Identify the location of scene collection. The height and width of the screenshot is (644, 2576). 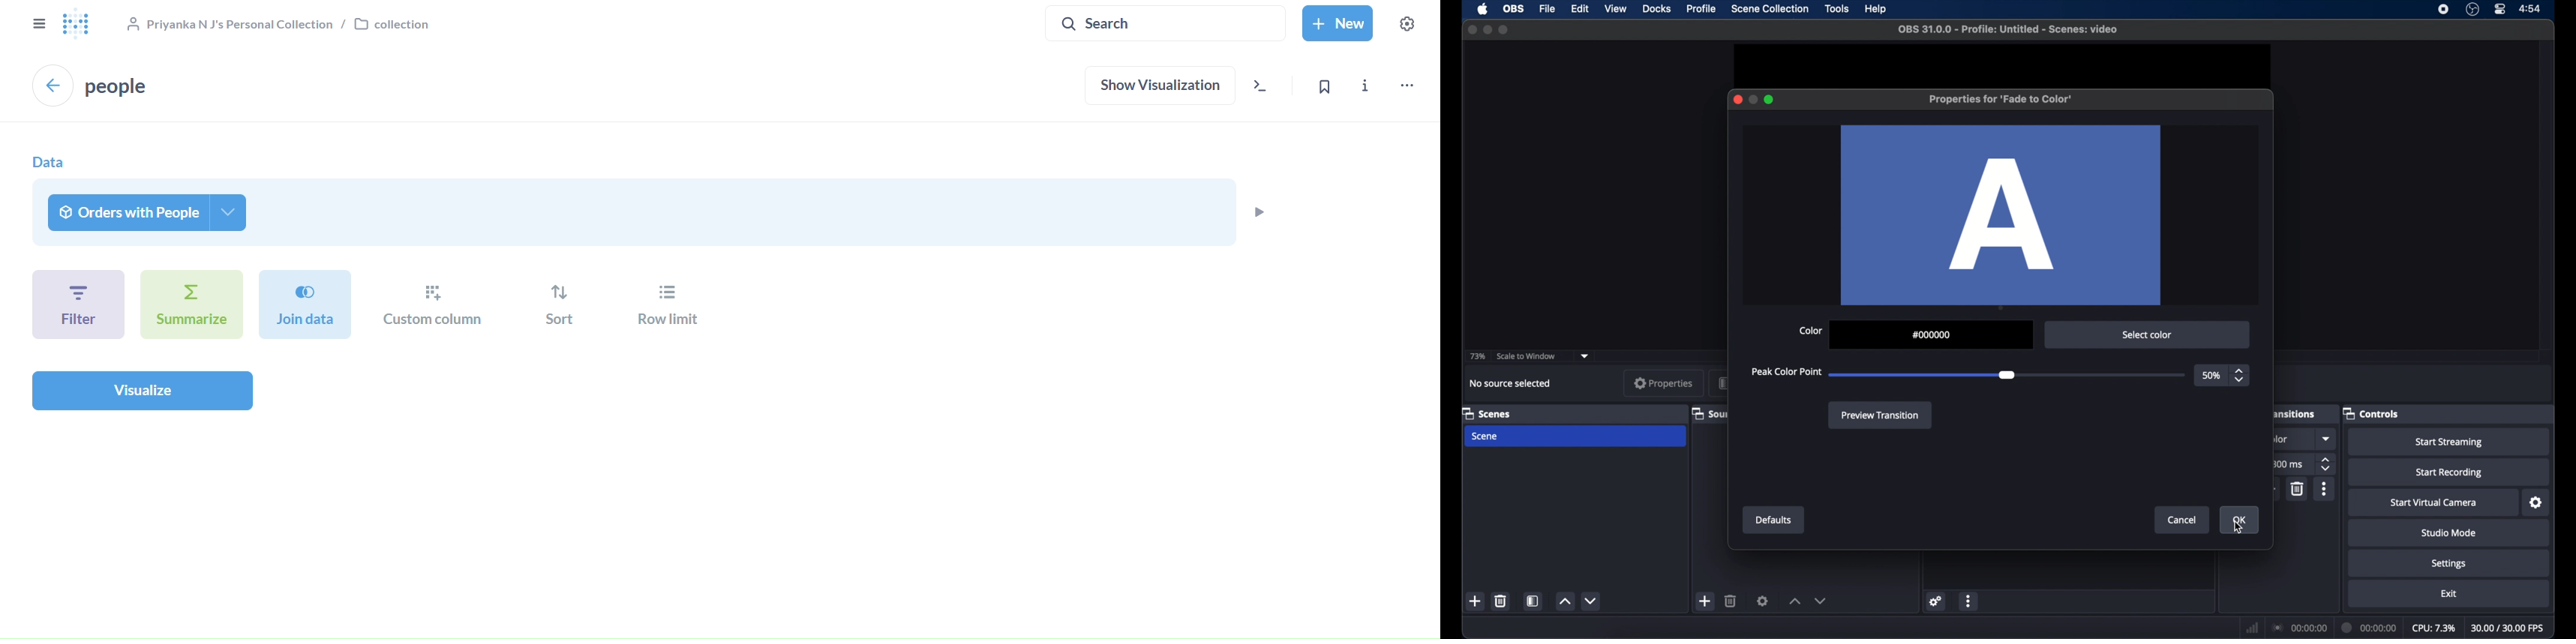
(1770, 9).